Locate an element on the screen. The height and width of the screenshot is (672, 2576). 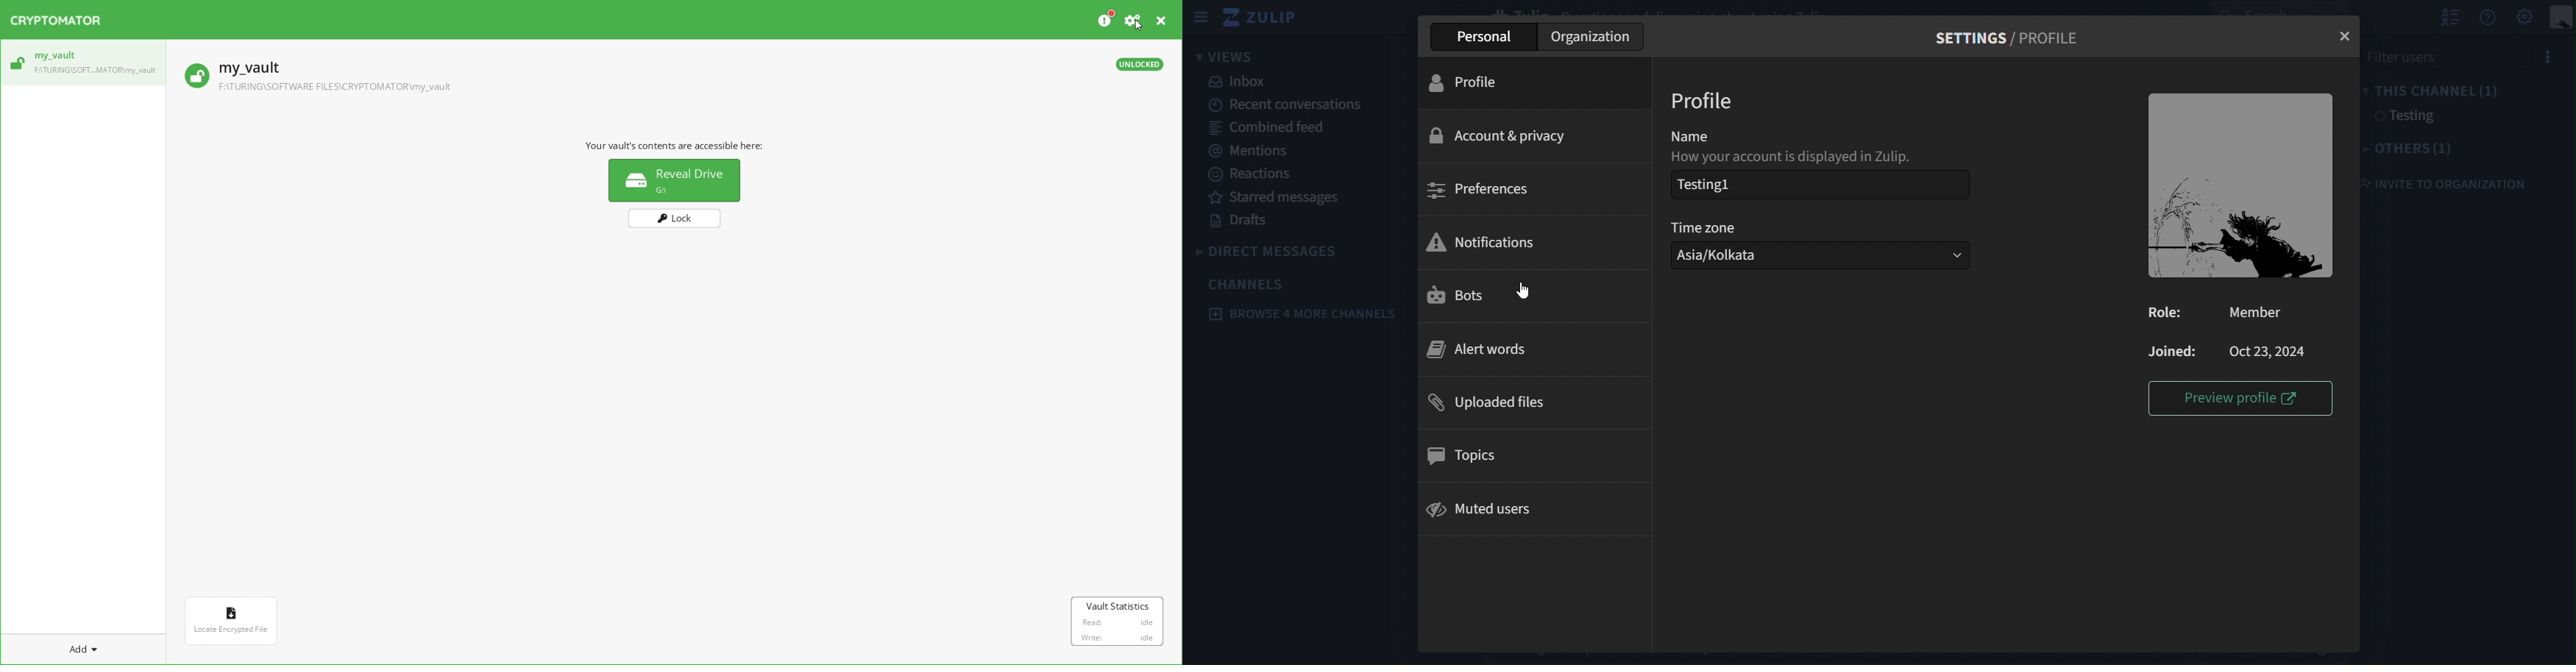
organisation is located at coordinates (1593, 37).